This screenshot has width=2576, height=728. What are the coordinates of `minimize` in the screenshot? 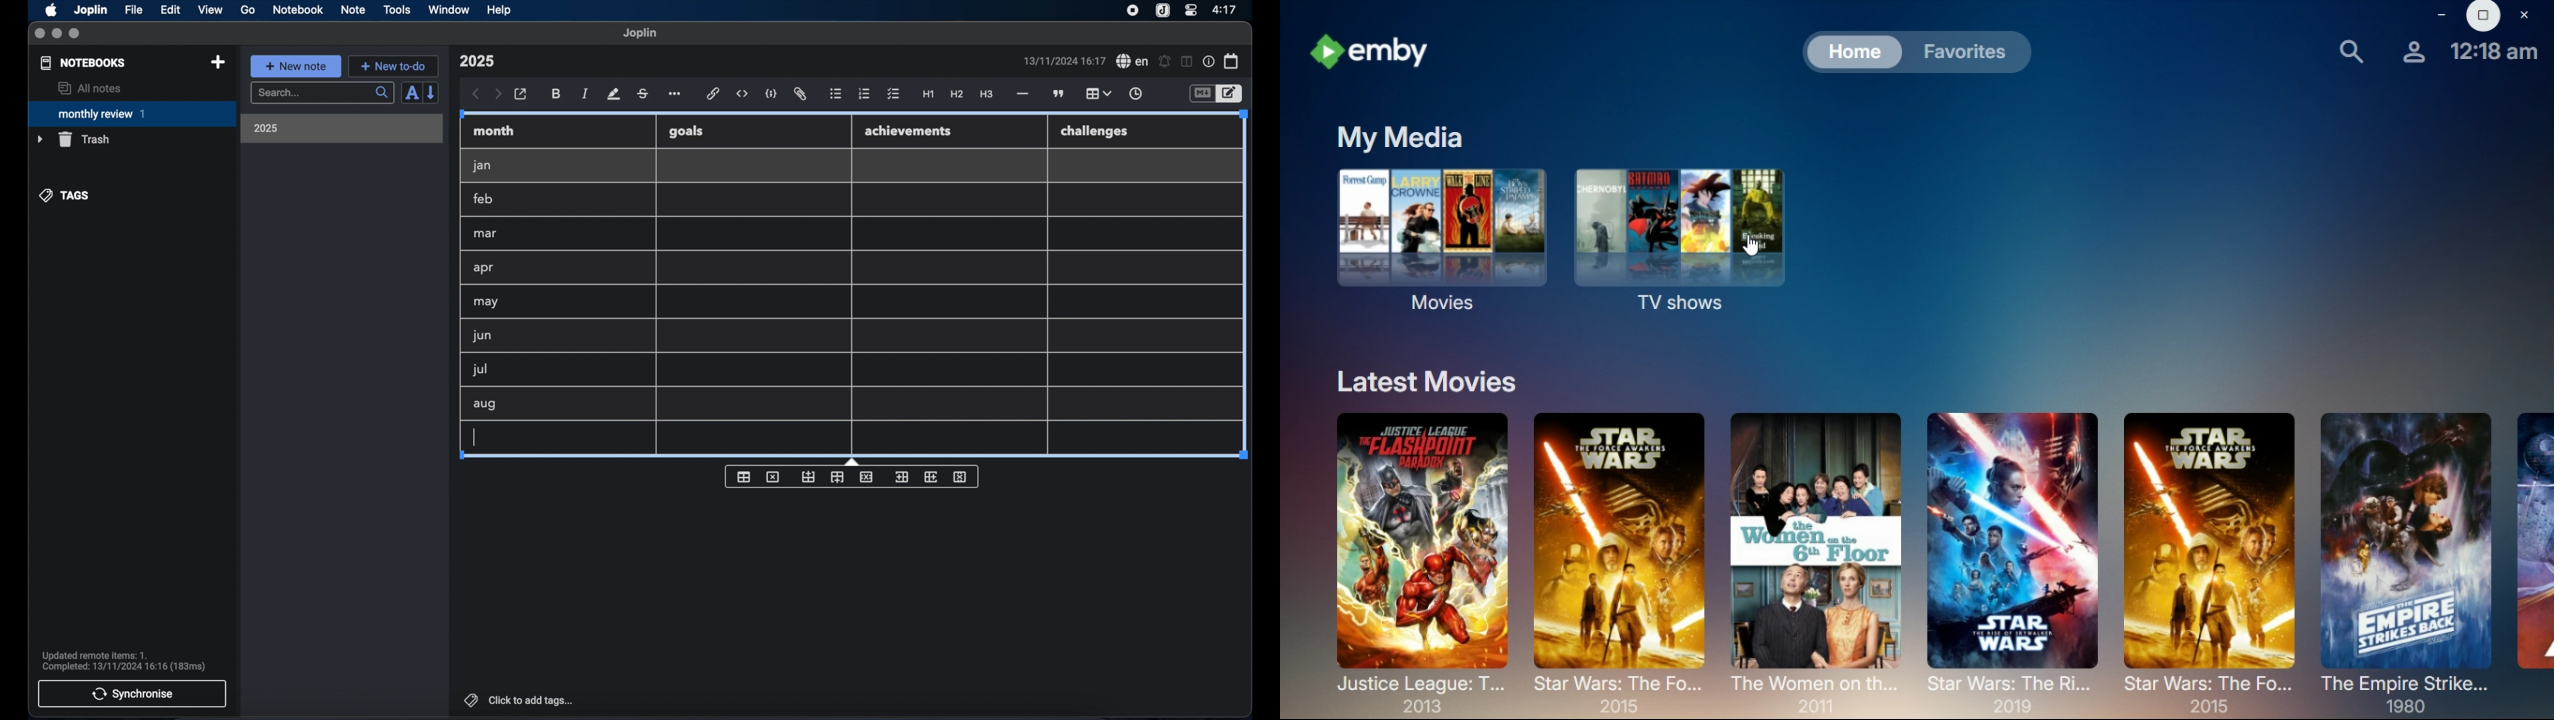 It's located at (57, 34).